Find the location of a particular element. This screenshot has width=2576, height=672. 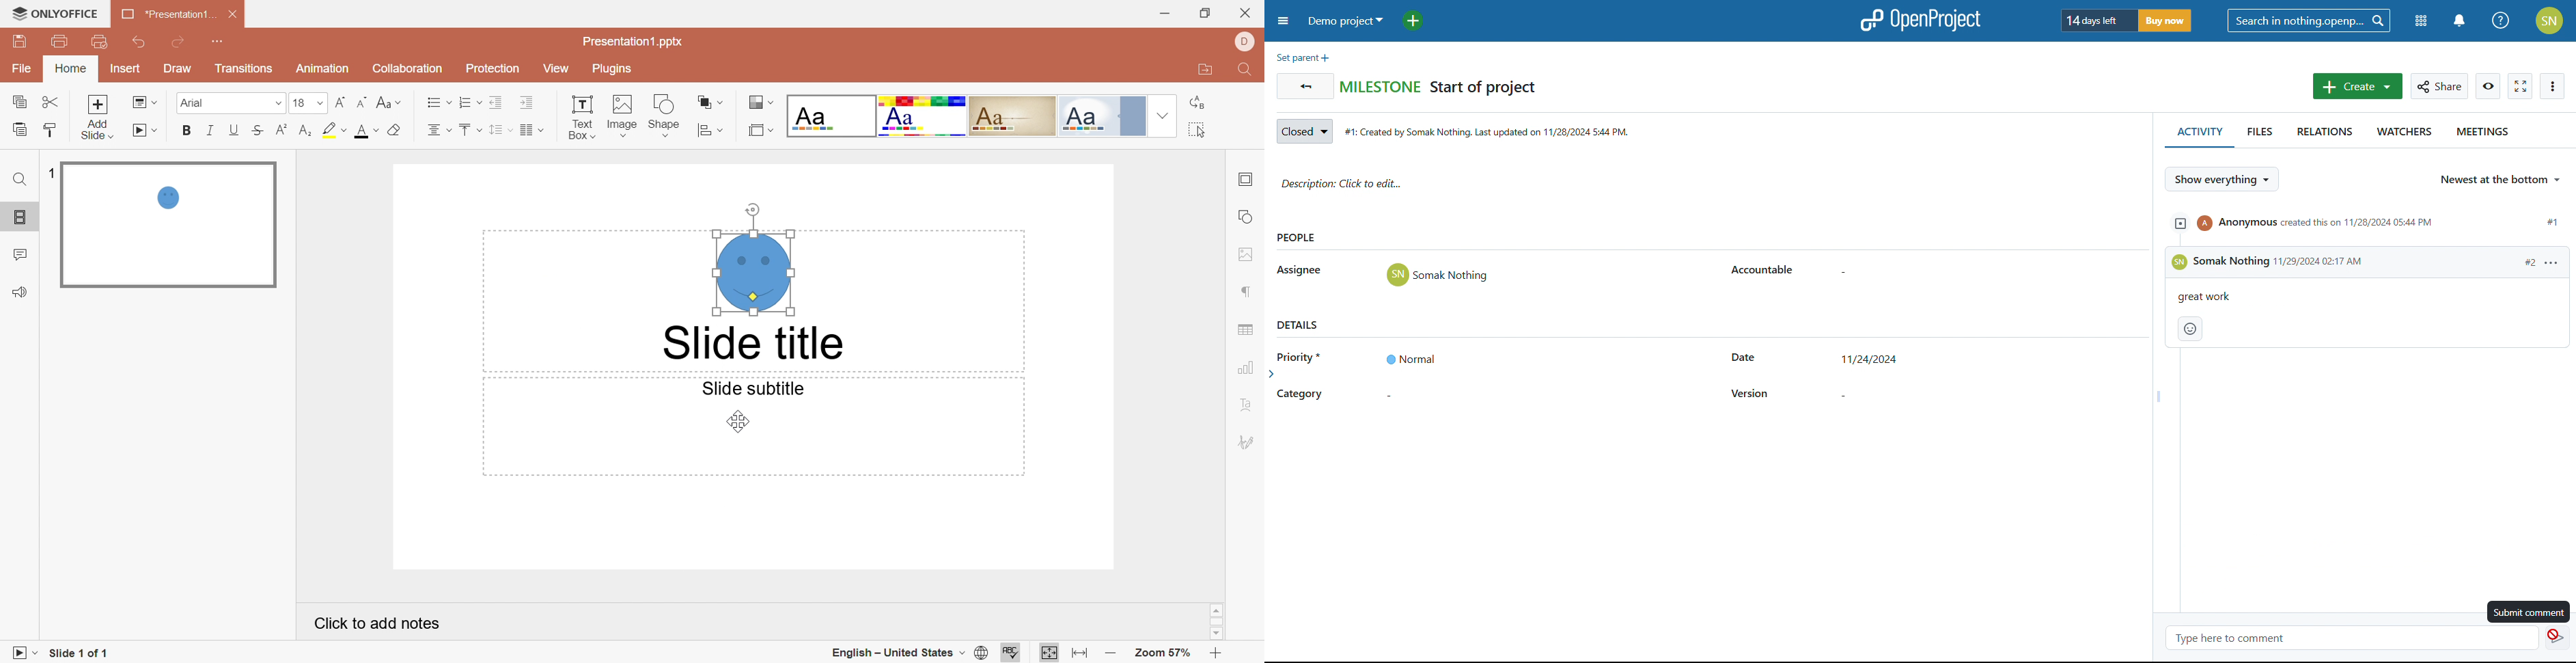

Decrement font size is located at coordinates (360, 99).